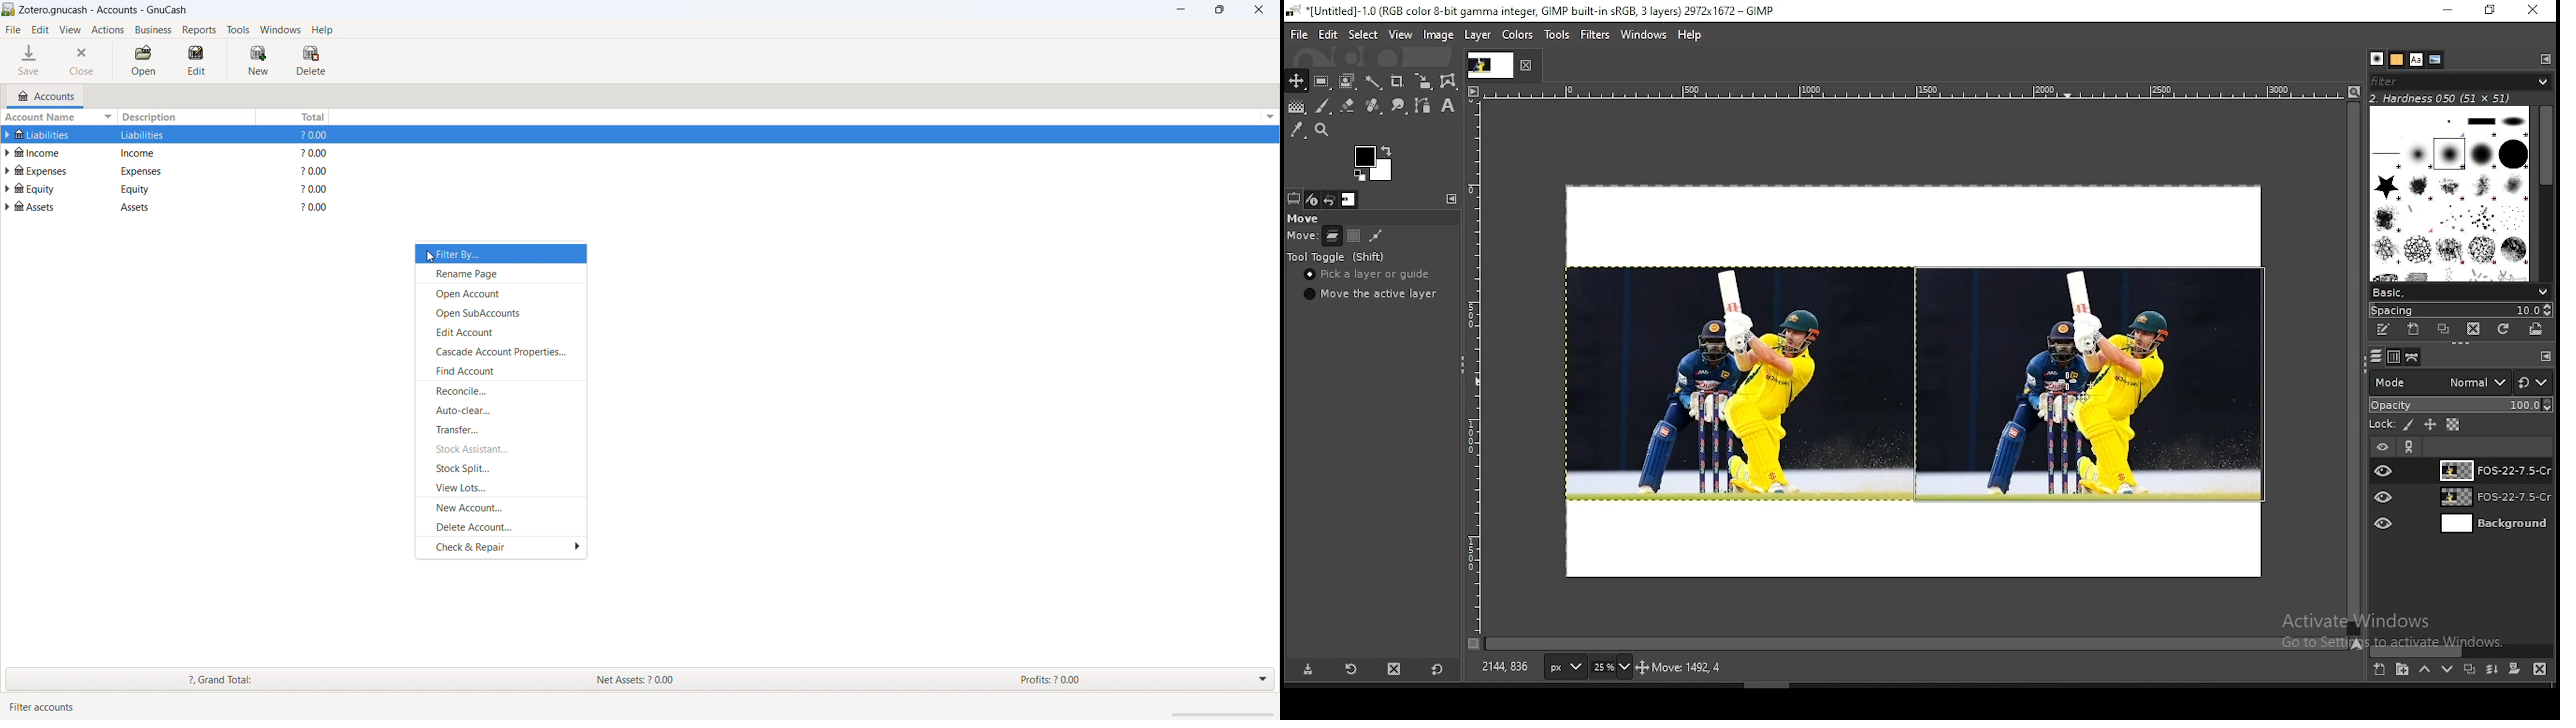 Image resolution: width=2576 pixels, height=728 pixels. What do you see at coordinates (199, 30) in the screenshot?
I see `reports` at bounding box center [199, 30].